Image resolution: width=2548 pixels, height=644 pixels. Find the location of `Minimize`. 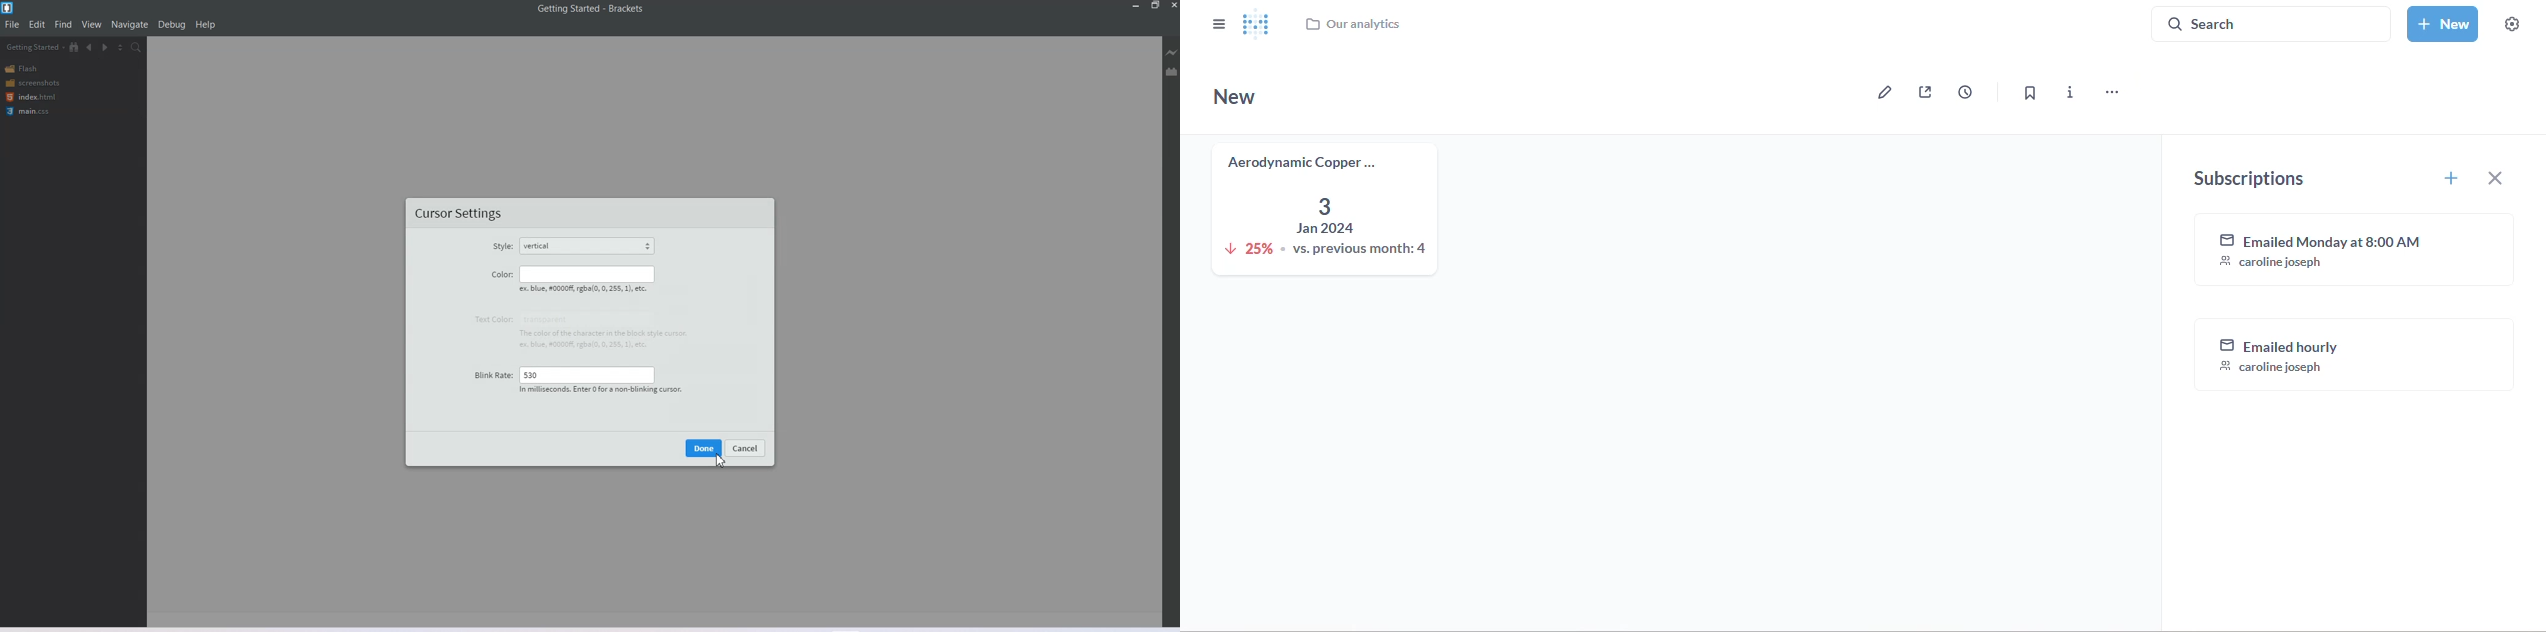

Minimize is located at coordinates (1137, 6).